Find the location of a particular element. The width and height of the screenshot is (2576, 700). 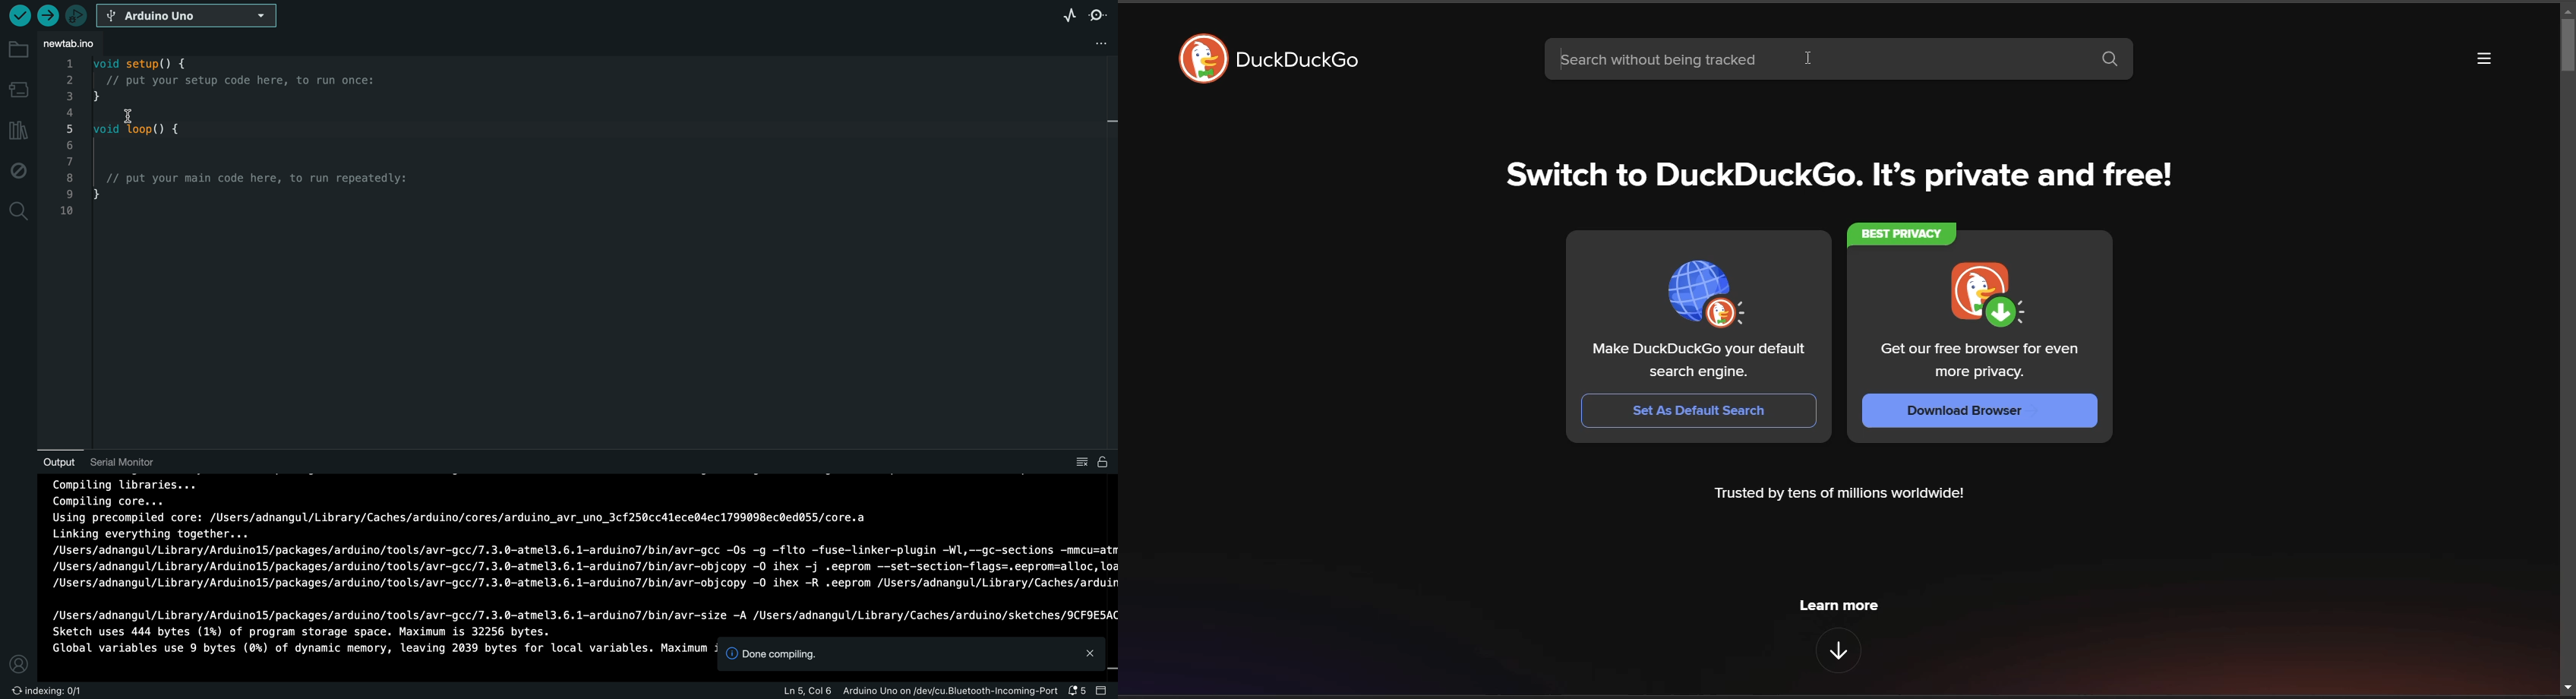

notification is located at coordinates (1077, 690).